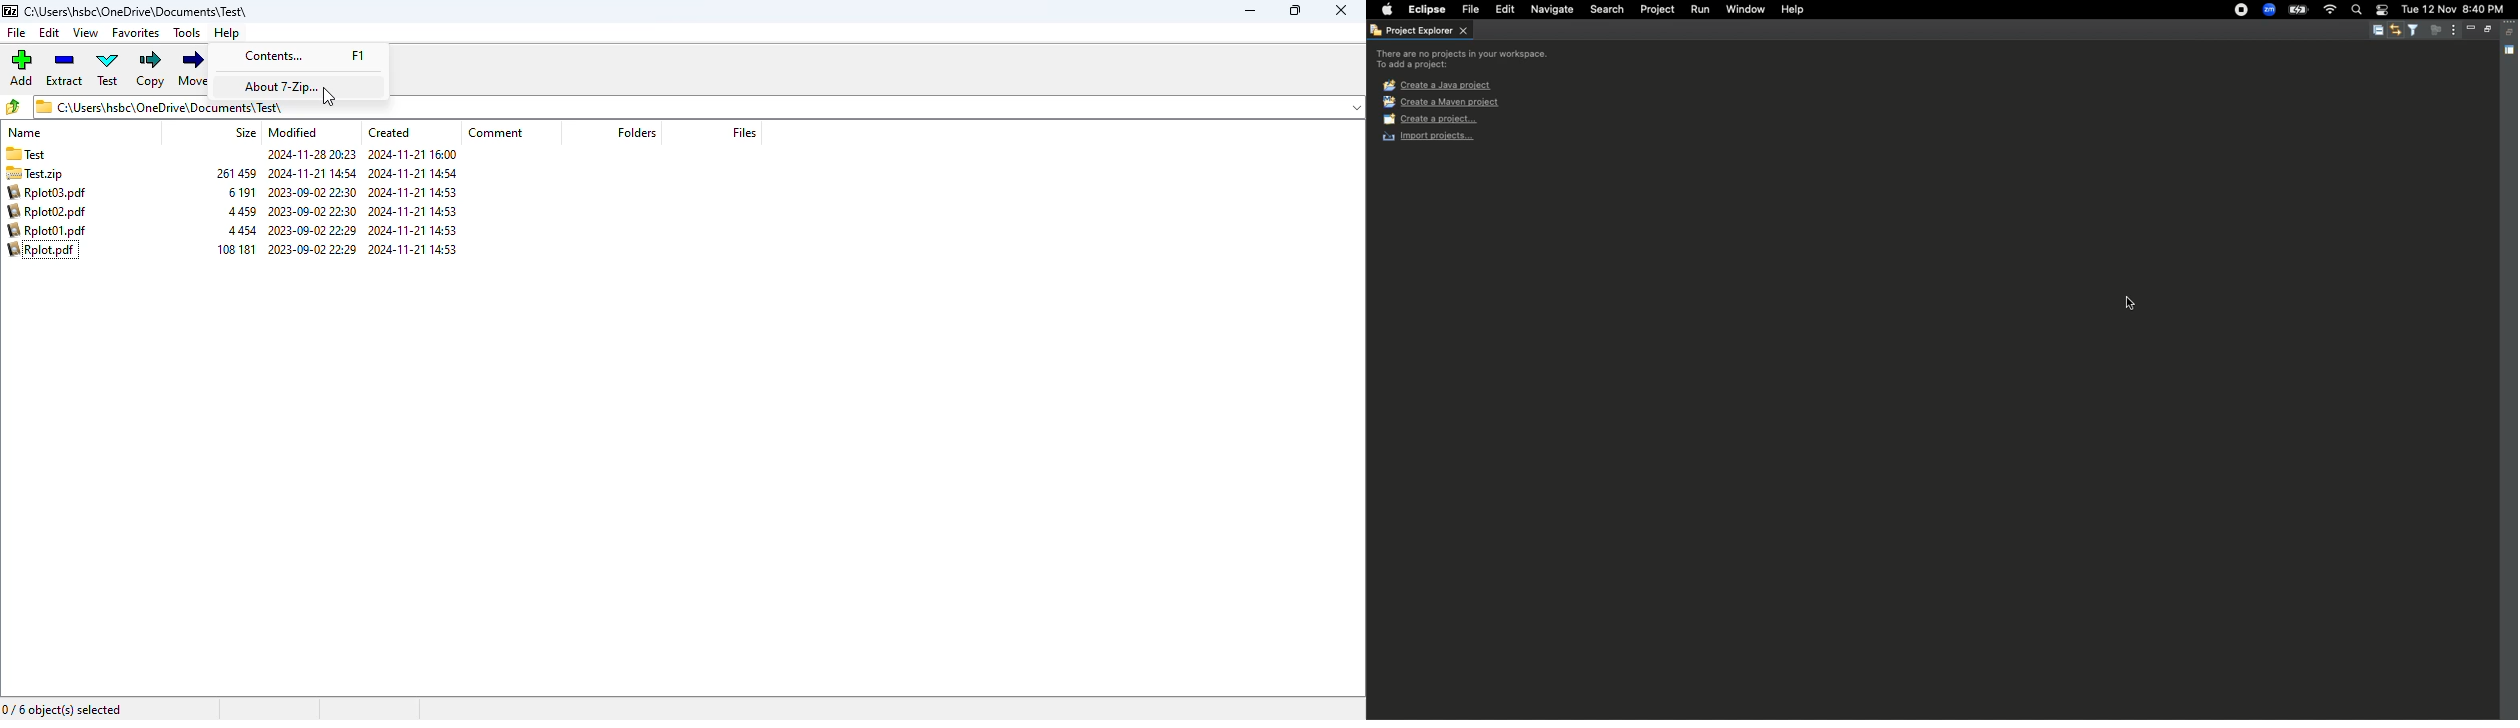 Image resolution: width=2520 pixels, height=728 pixels. Describe the element at coordinates (1388, 9) in the screenshot. I see `Apple logo` at that location.